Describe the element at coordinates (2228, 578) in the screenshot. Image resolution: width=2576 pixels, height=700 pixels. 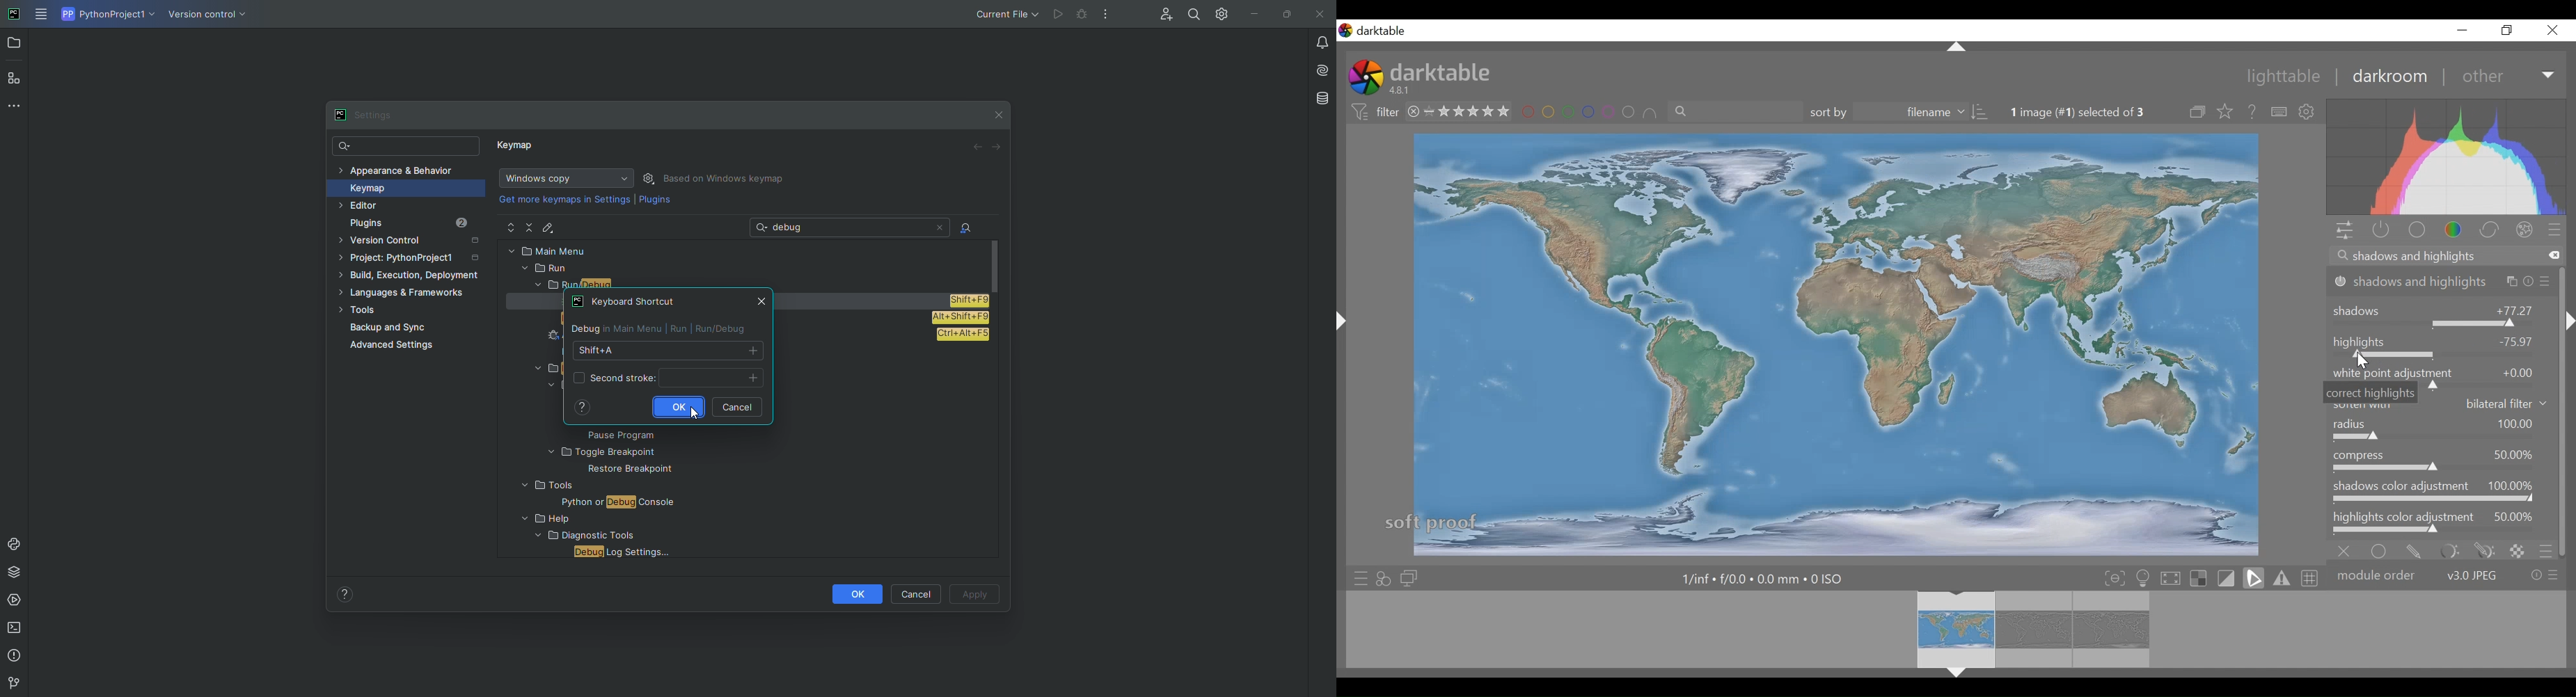
I see `toggle display indication` at that location.